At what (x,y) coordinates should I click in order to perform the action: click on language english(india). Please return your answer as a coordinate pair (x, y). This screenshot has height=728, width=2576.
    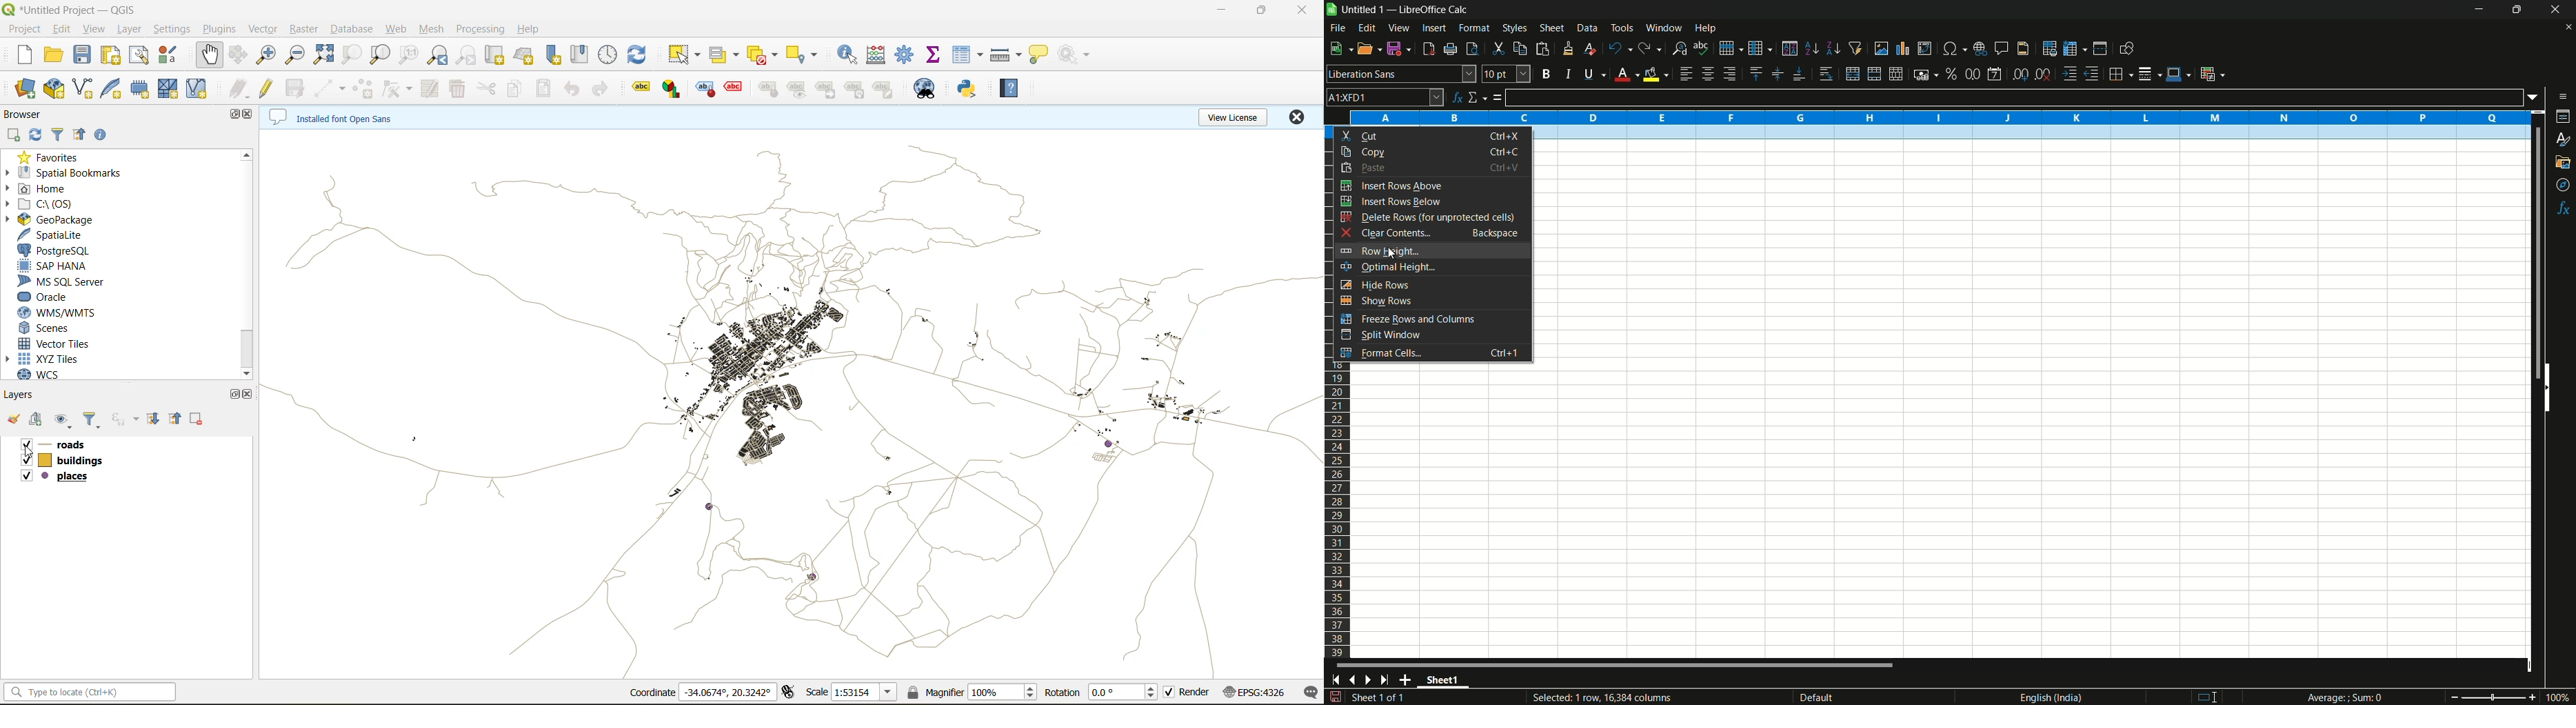
    Looking at the image, I should click on (2047, 697).